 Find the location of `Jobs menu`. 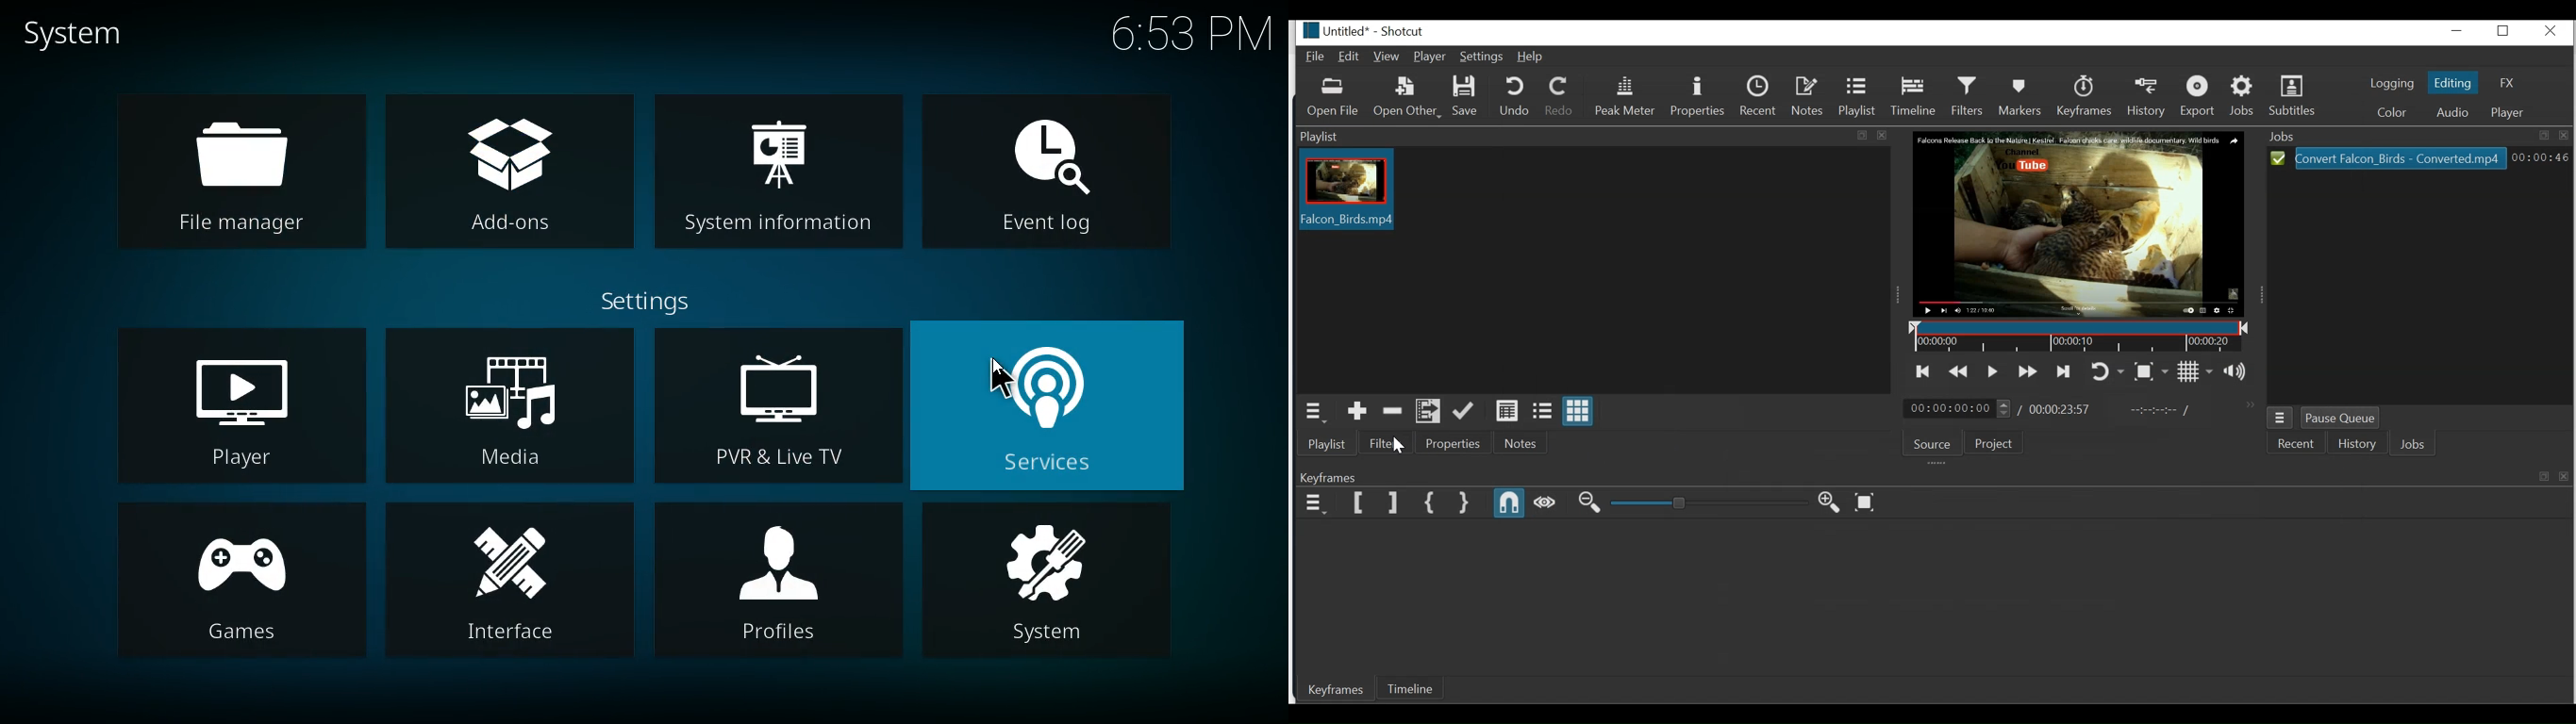

Jobs menu is located at coordinates (2281, 418).